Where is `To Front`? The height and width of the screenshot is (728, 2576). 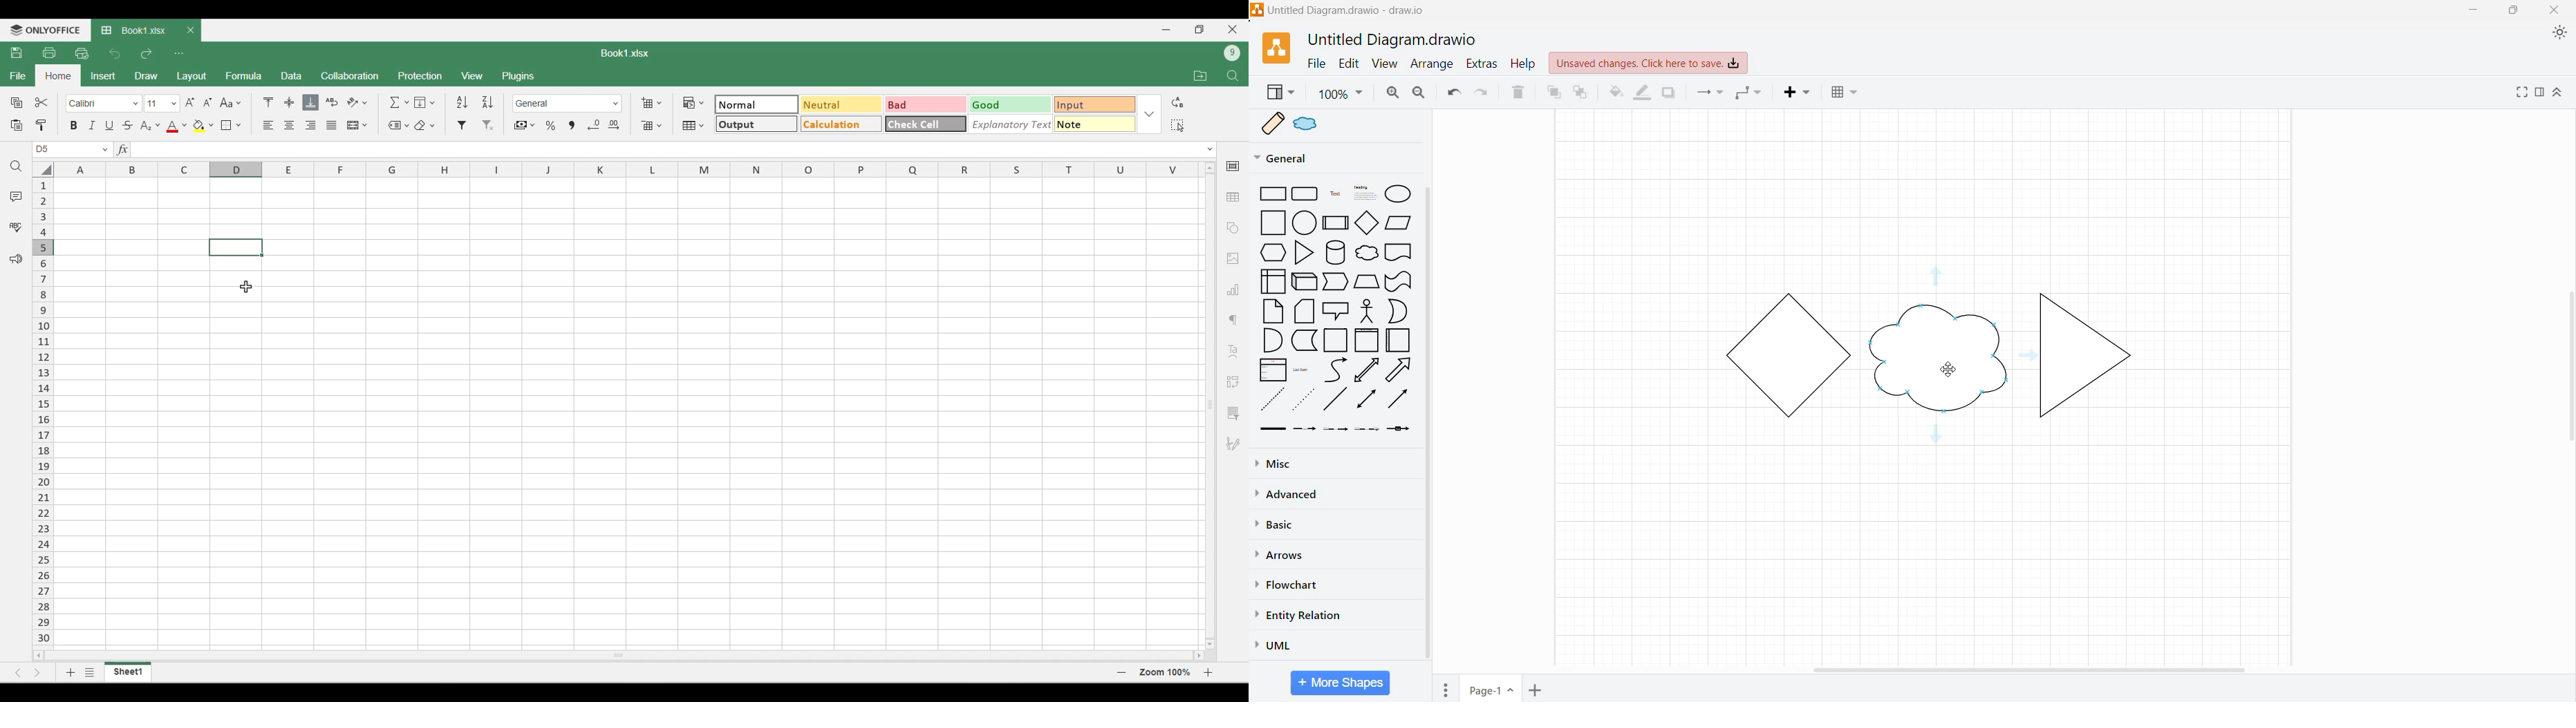 To Front is located at coordinates (1553, 93).